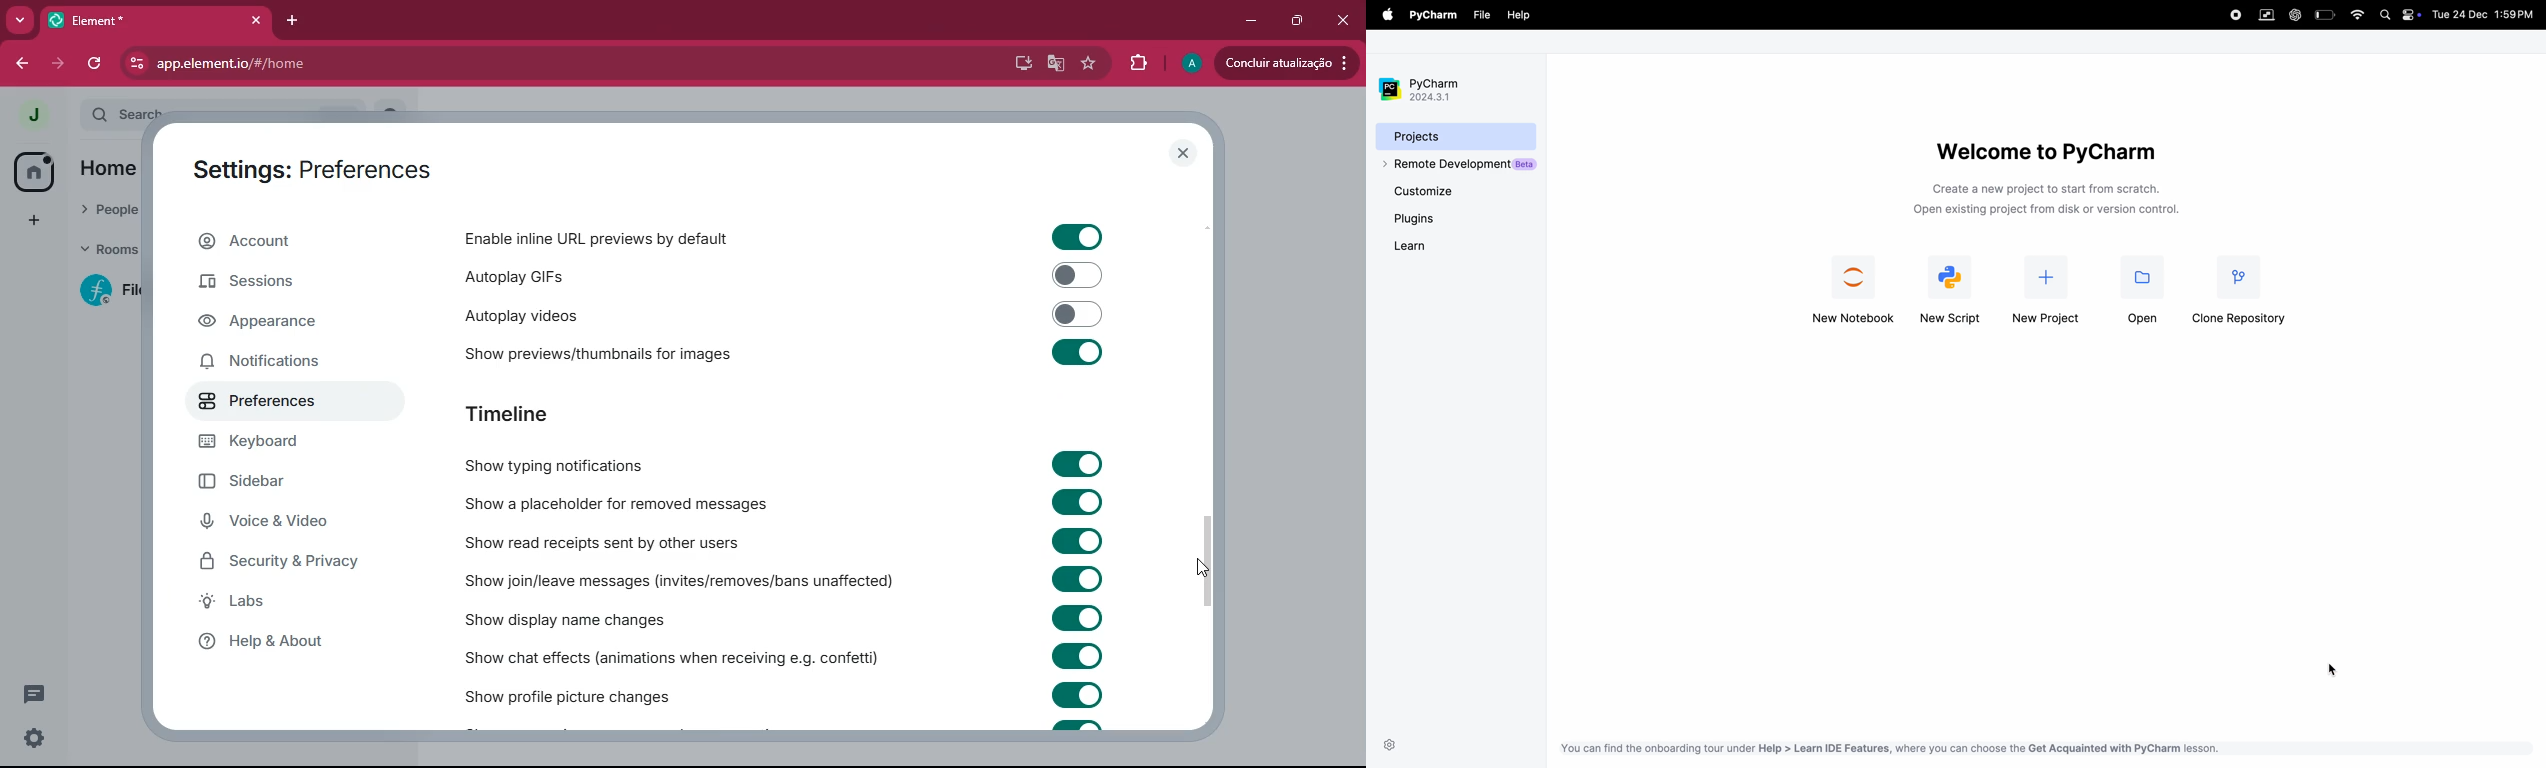  I want to click on new project, so click(2046, 292).